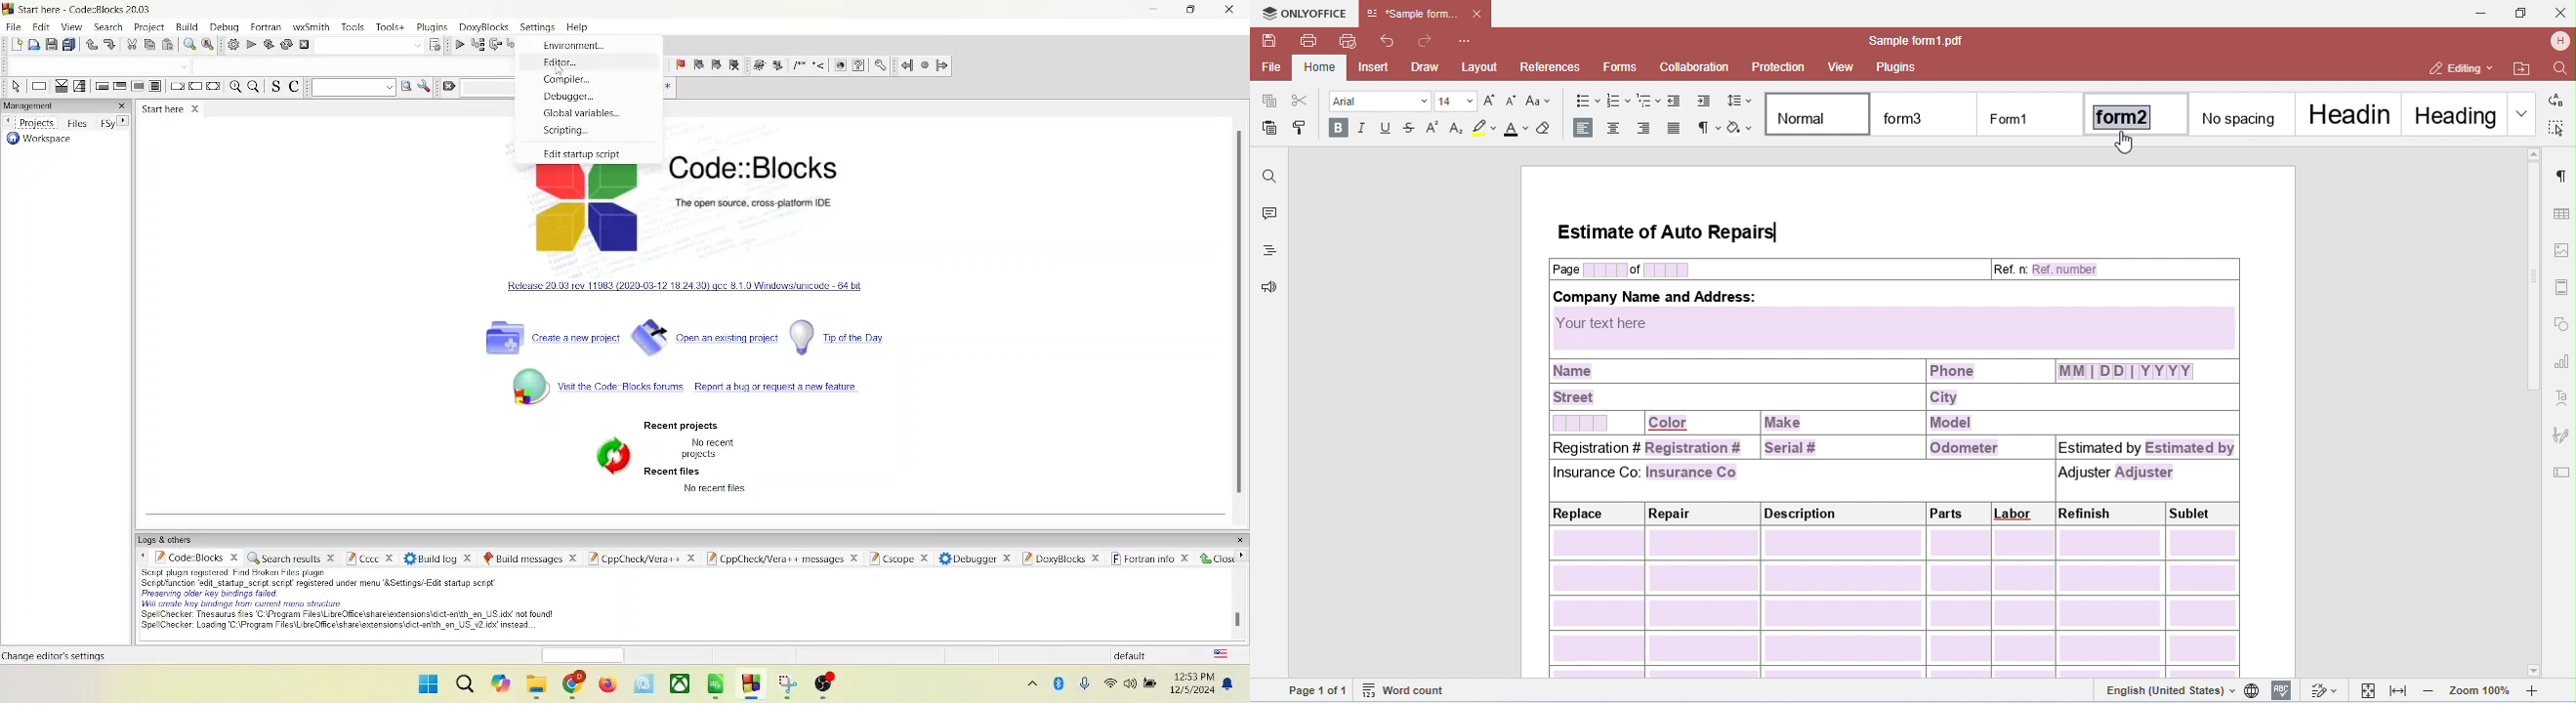 The width and height of the screenshot is (2576, 728). What do you see at coordinates (54, 104) in the screenshot?
I see `management` at bounding box center [54, 104].